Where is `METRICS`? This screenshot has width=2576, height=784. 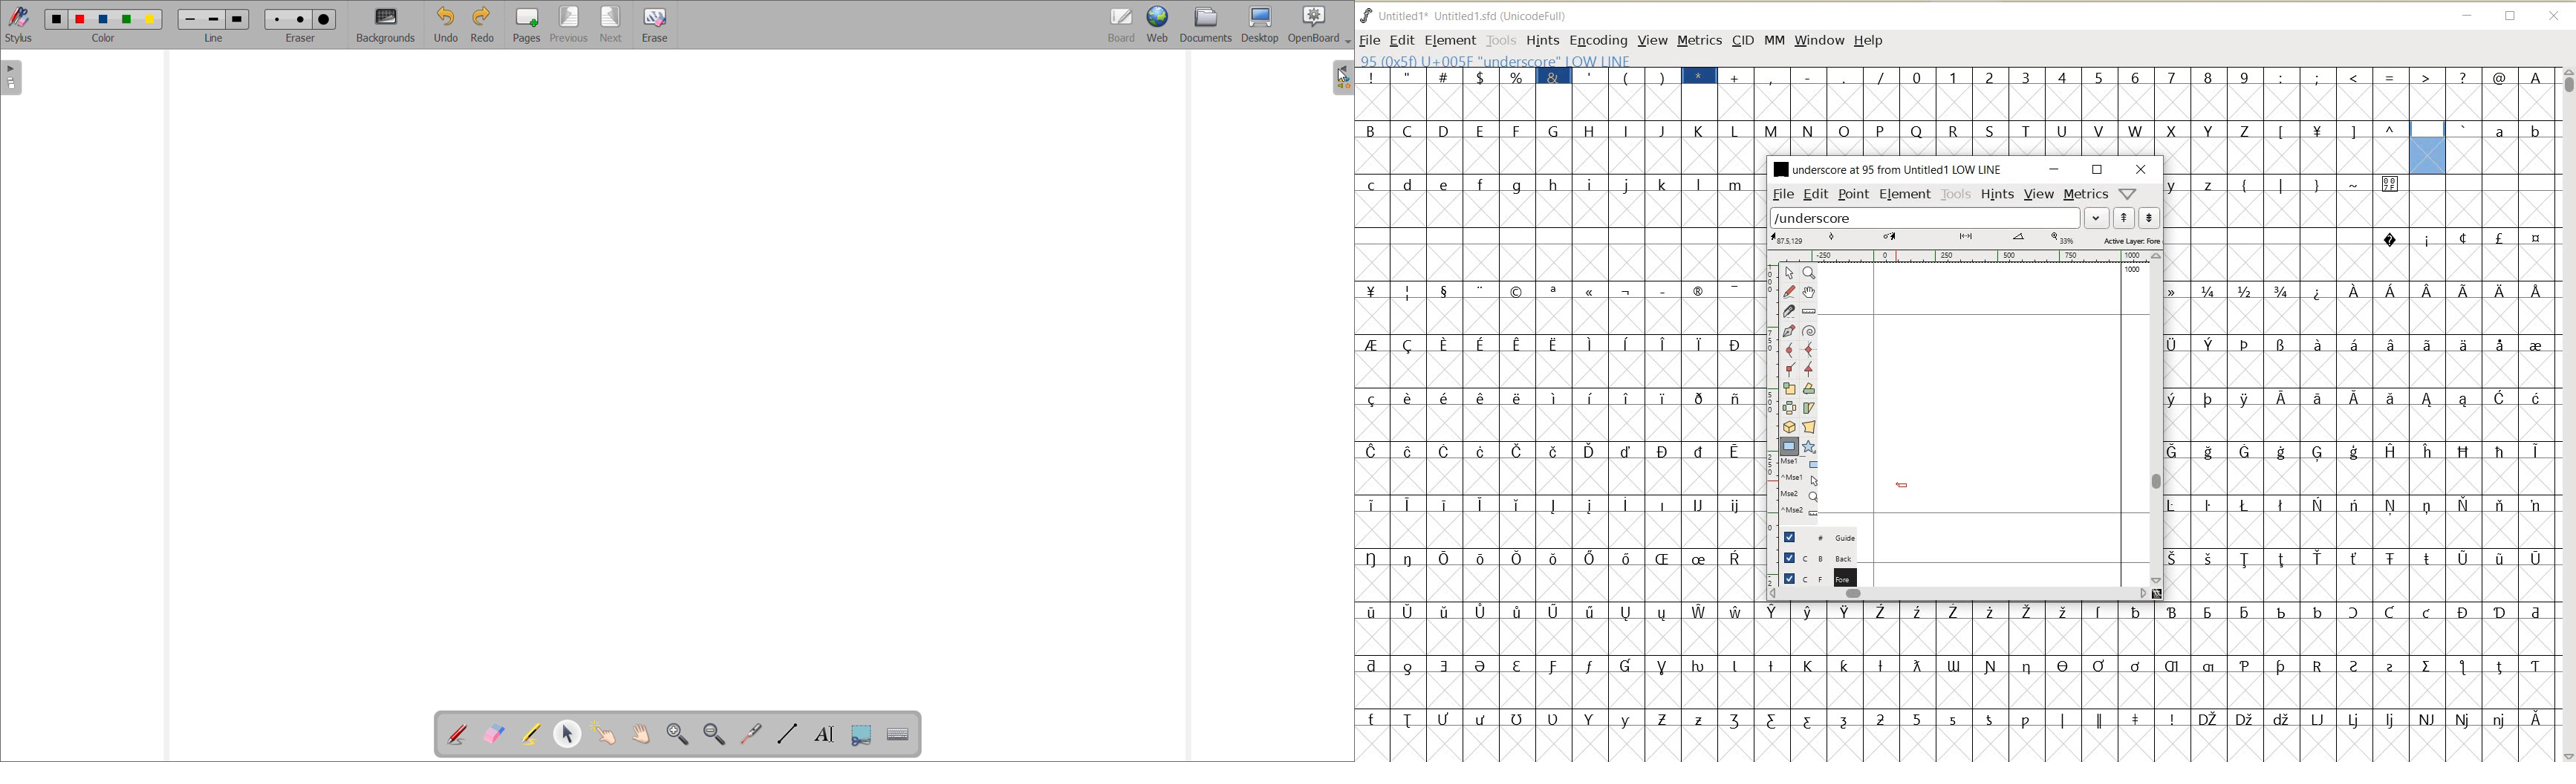 METRICS is located at coordinates (1699, 40).